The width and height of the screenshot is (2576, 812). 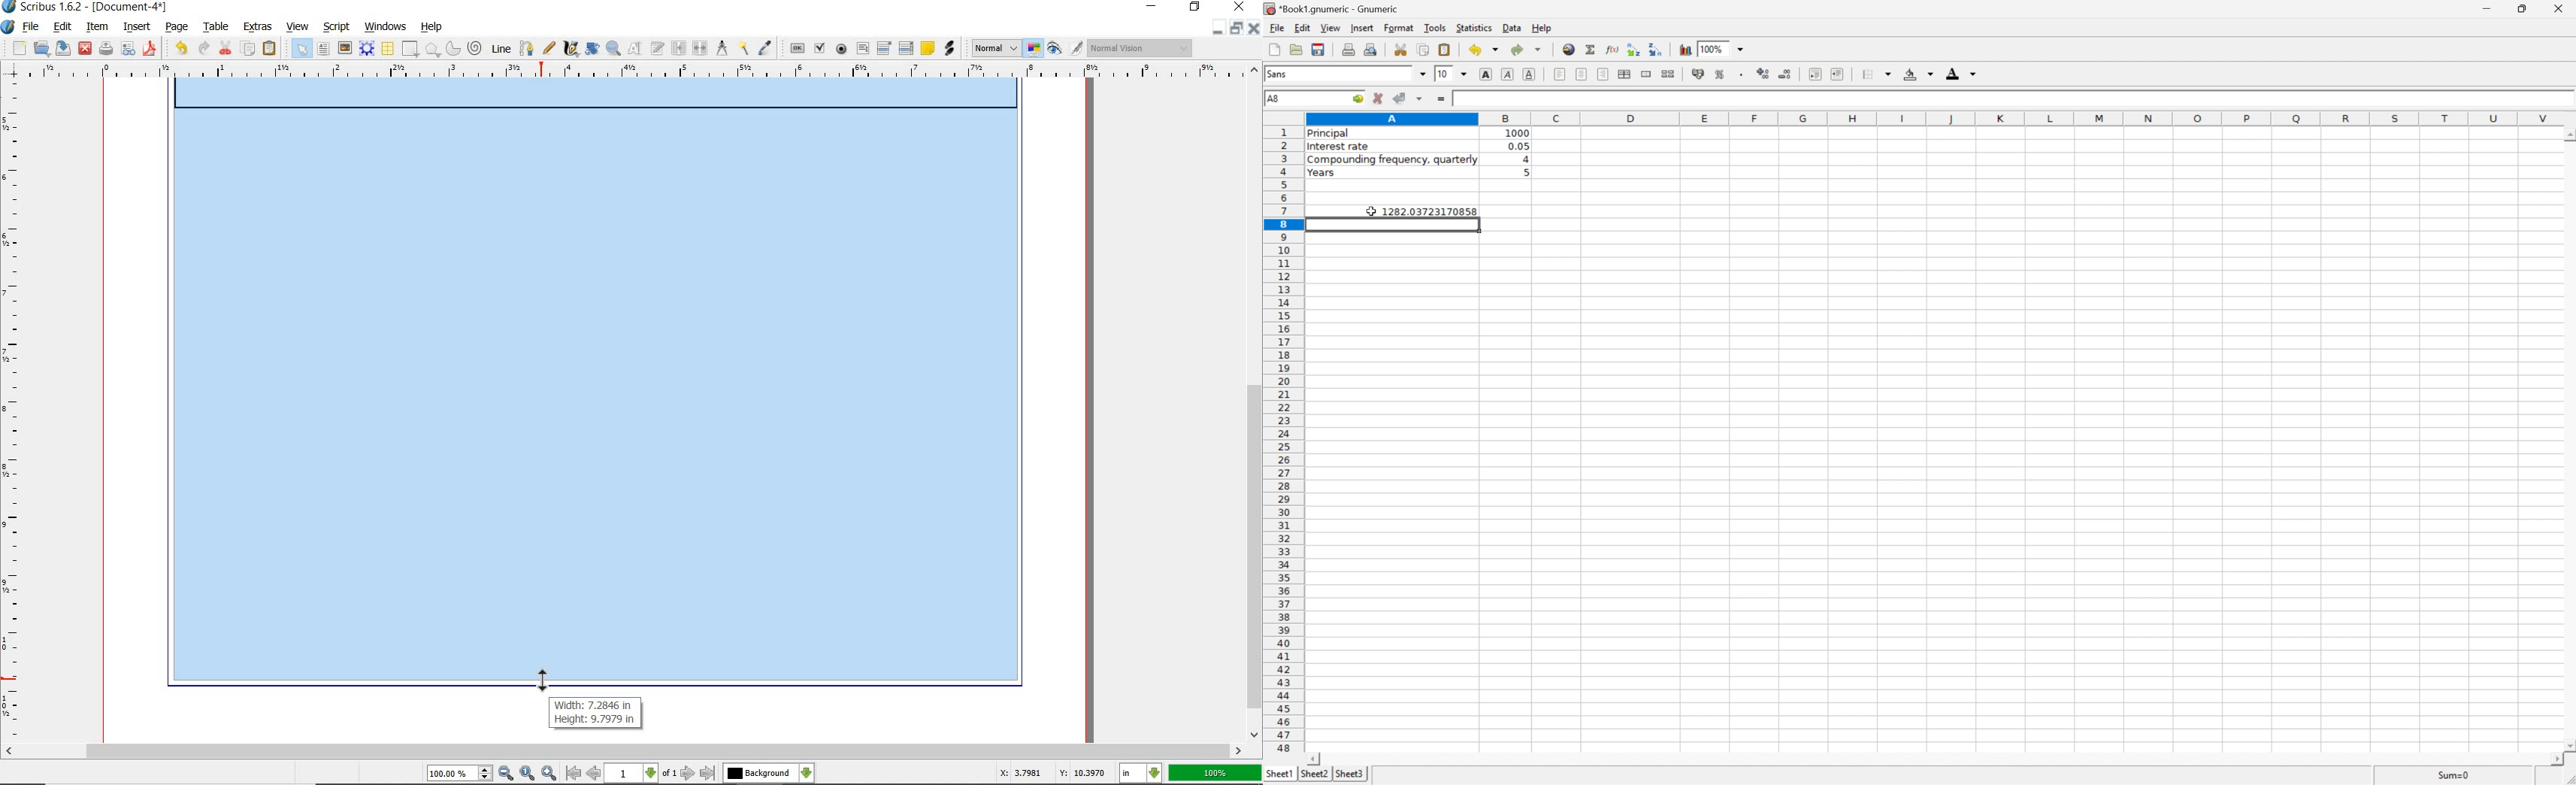 I want to click on X: 3.7981 Y: 10.3970, so click(x=1048, y=772).